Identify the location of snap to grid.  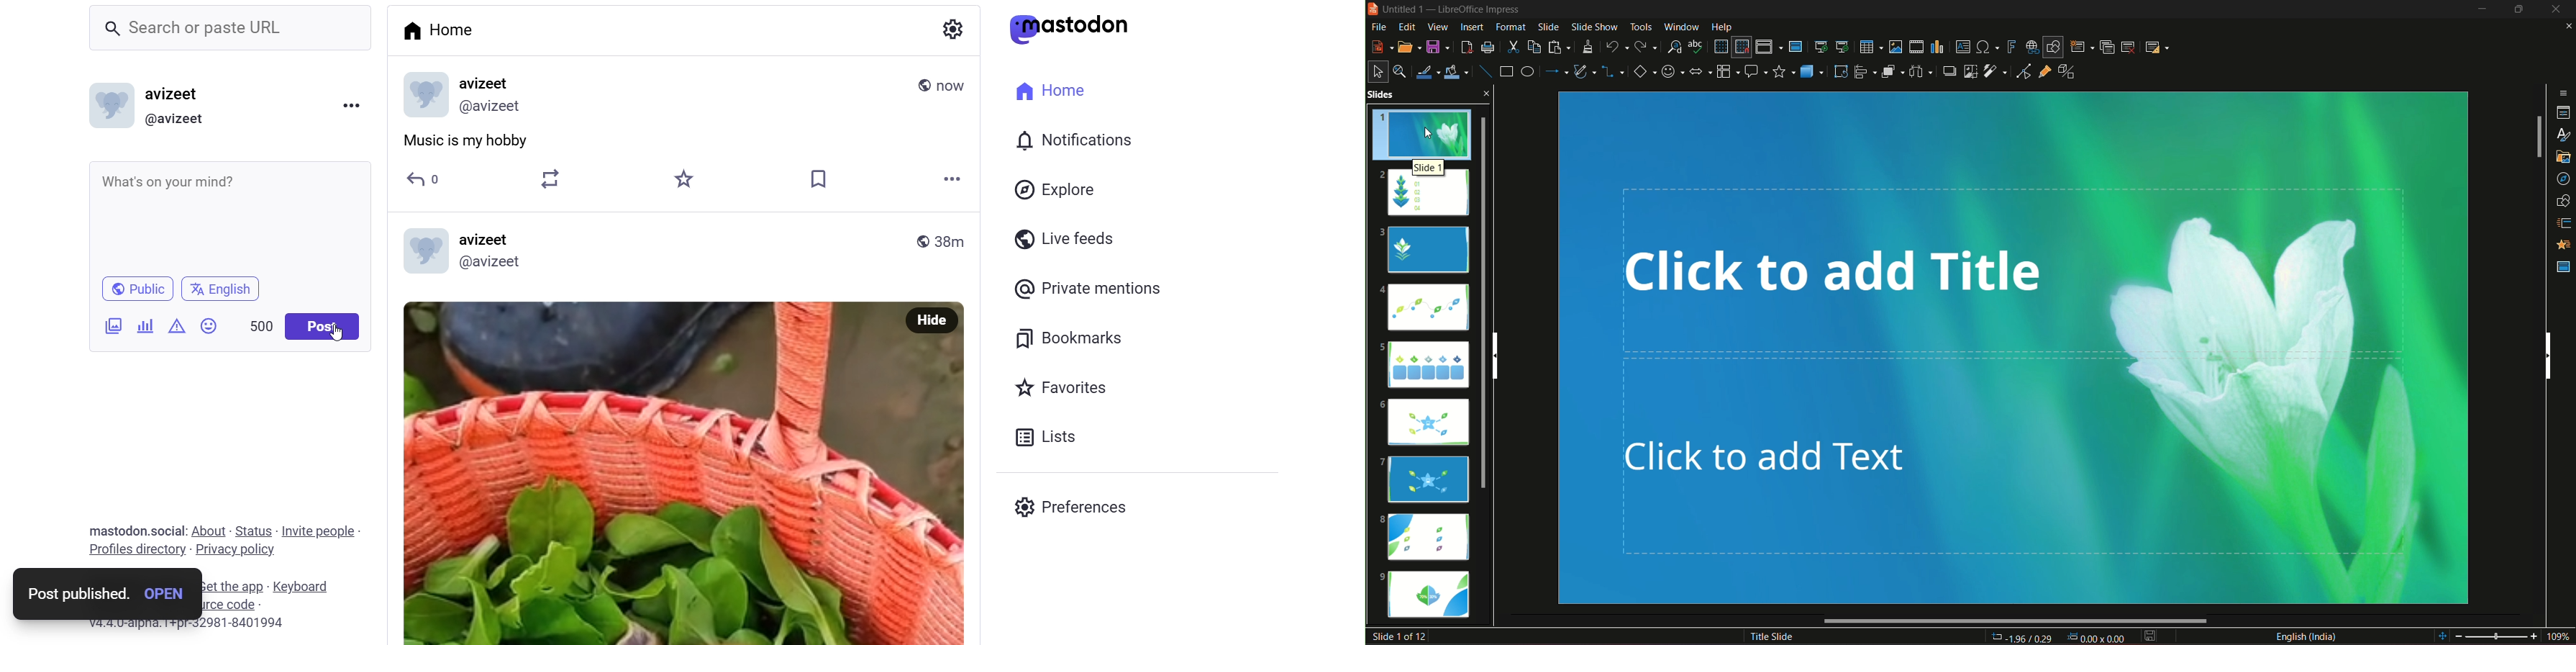
(1742, 48).